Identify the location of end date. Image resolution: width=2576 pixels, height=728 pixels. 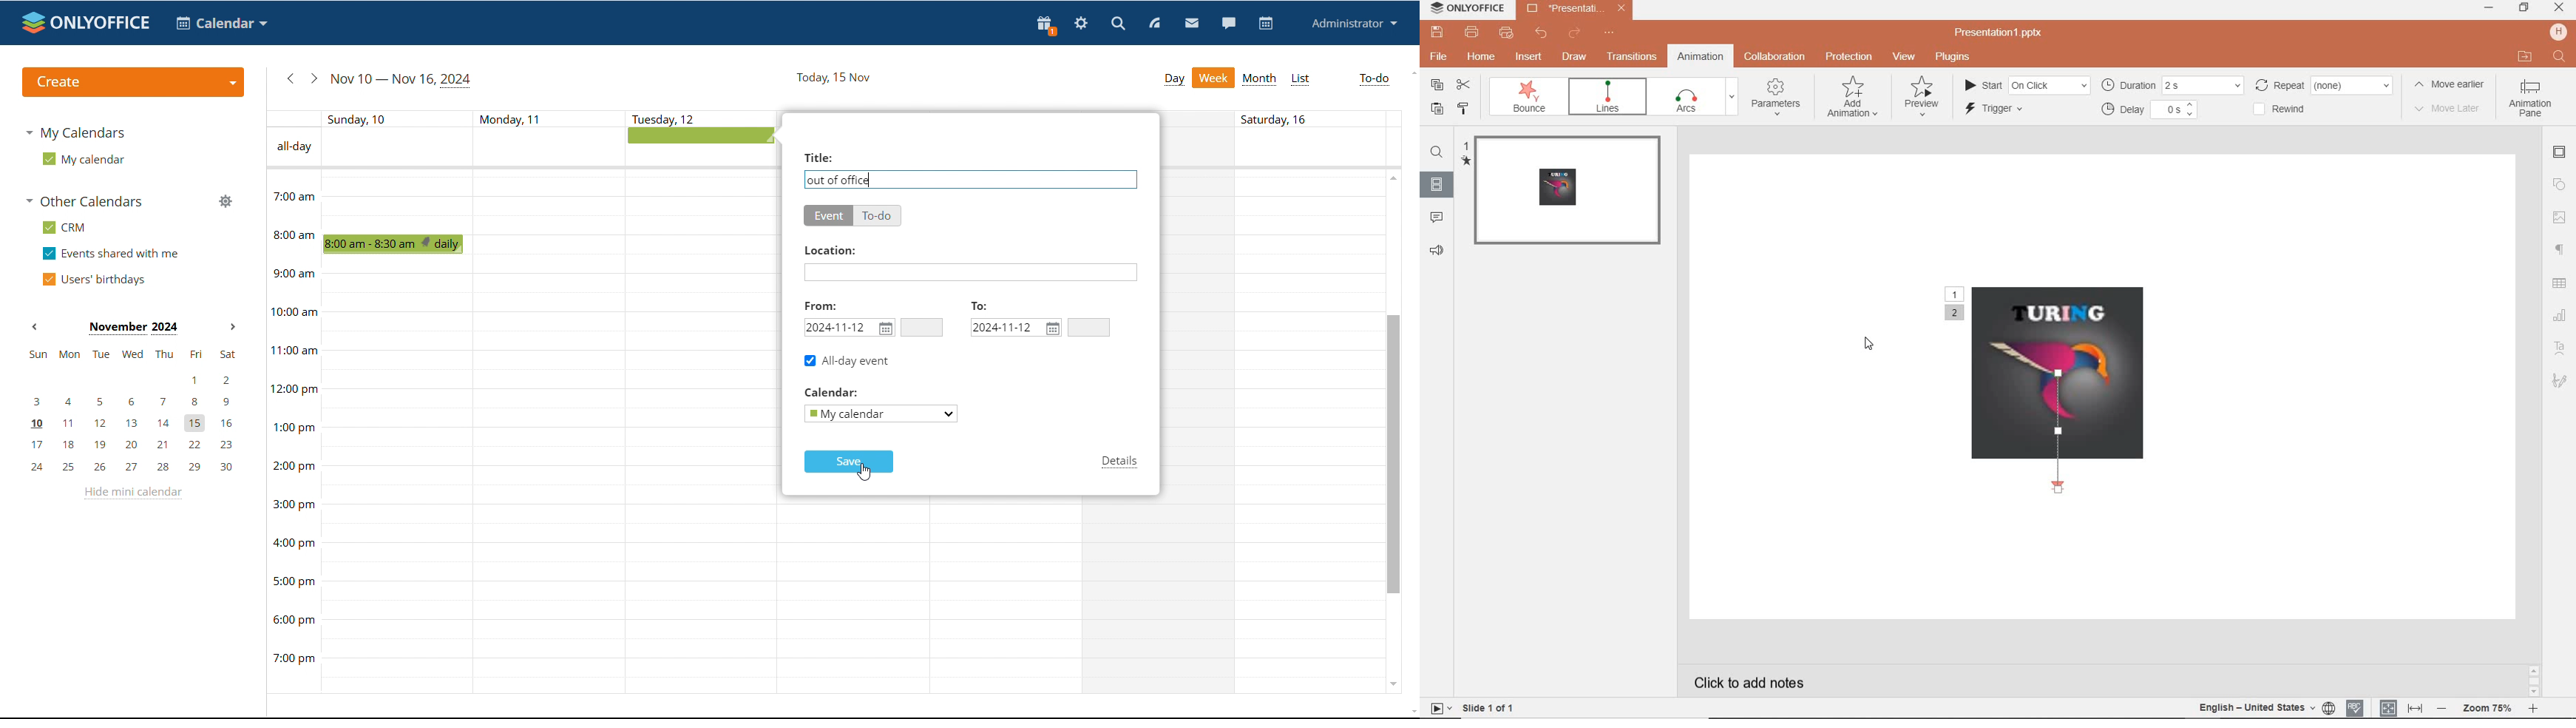
(1015, 328).